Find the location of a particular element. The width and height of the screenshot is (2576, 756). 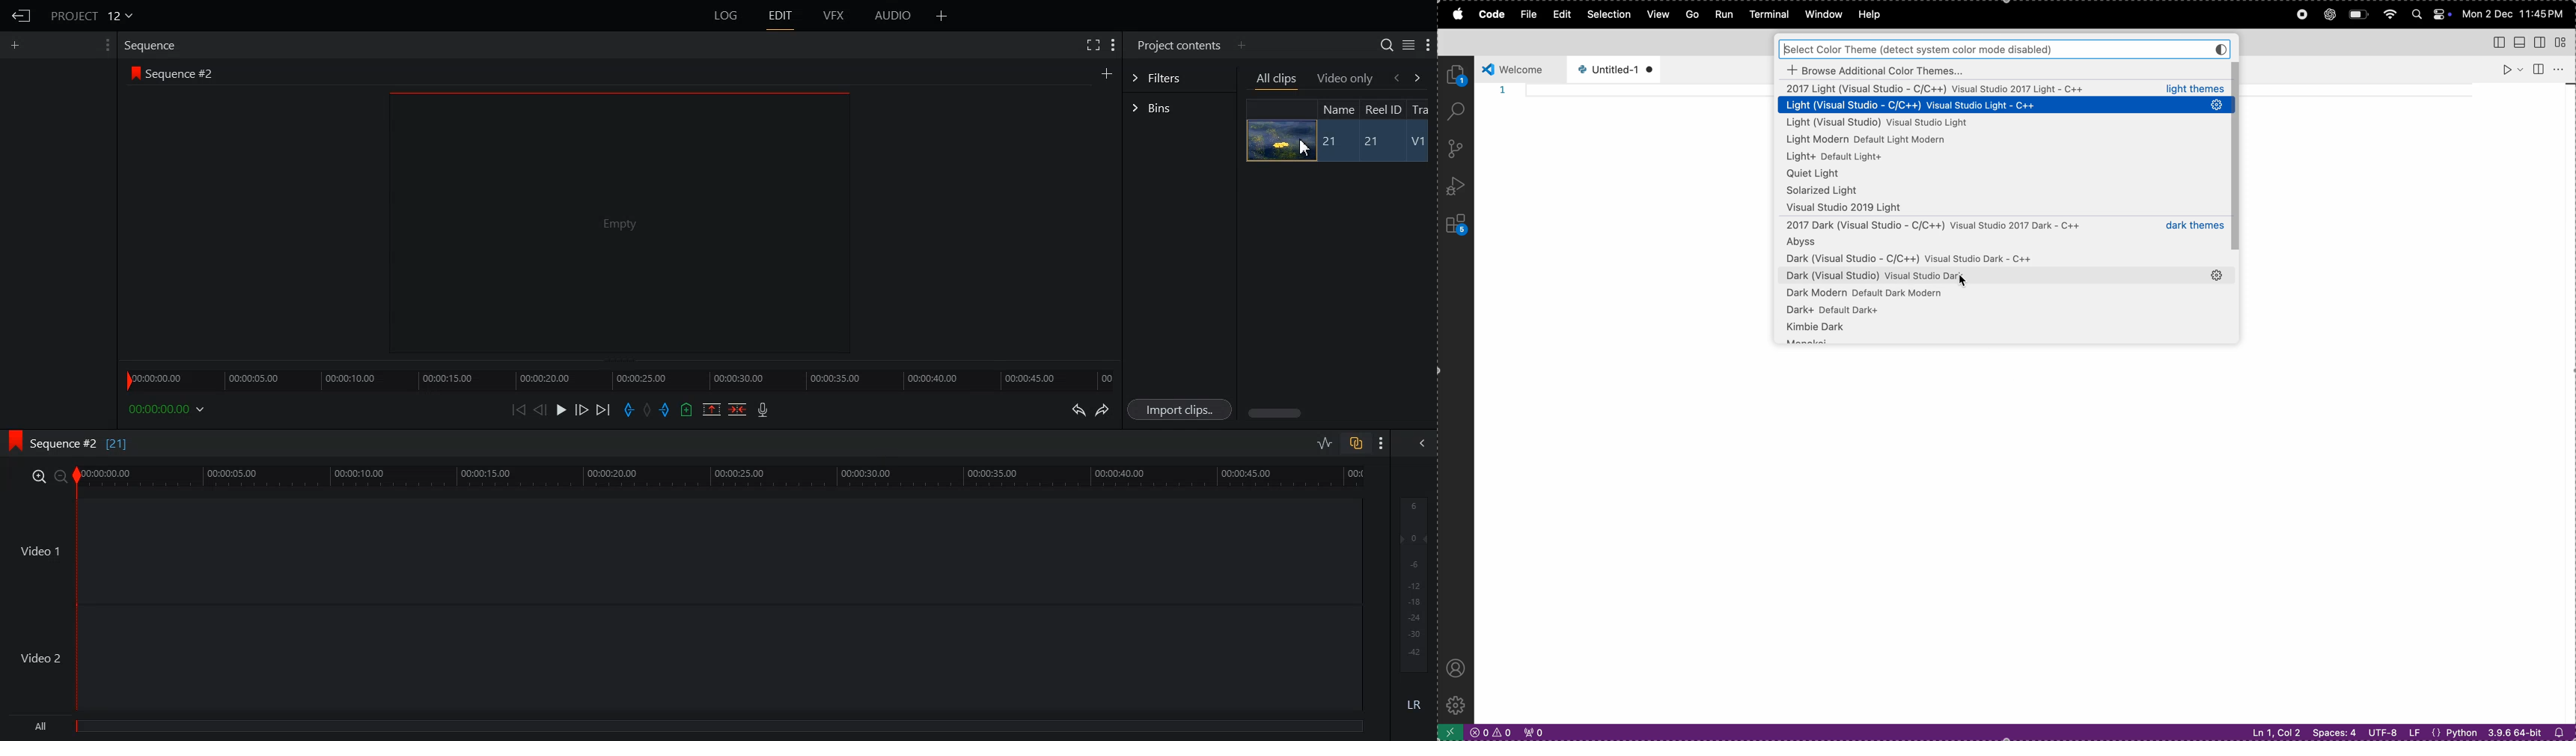

abyss is located at coordinates (2000, 244).